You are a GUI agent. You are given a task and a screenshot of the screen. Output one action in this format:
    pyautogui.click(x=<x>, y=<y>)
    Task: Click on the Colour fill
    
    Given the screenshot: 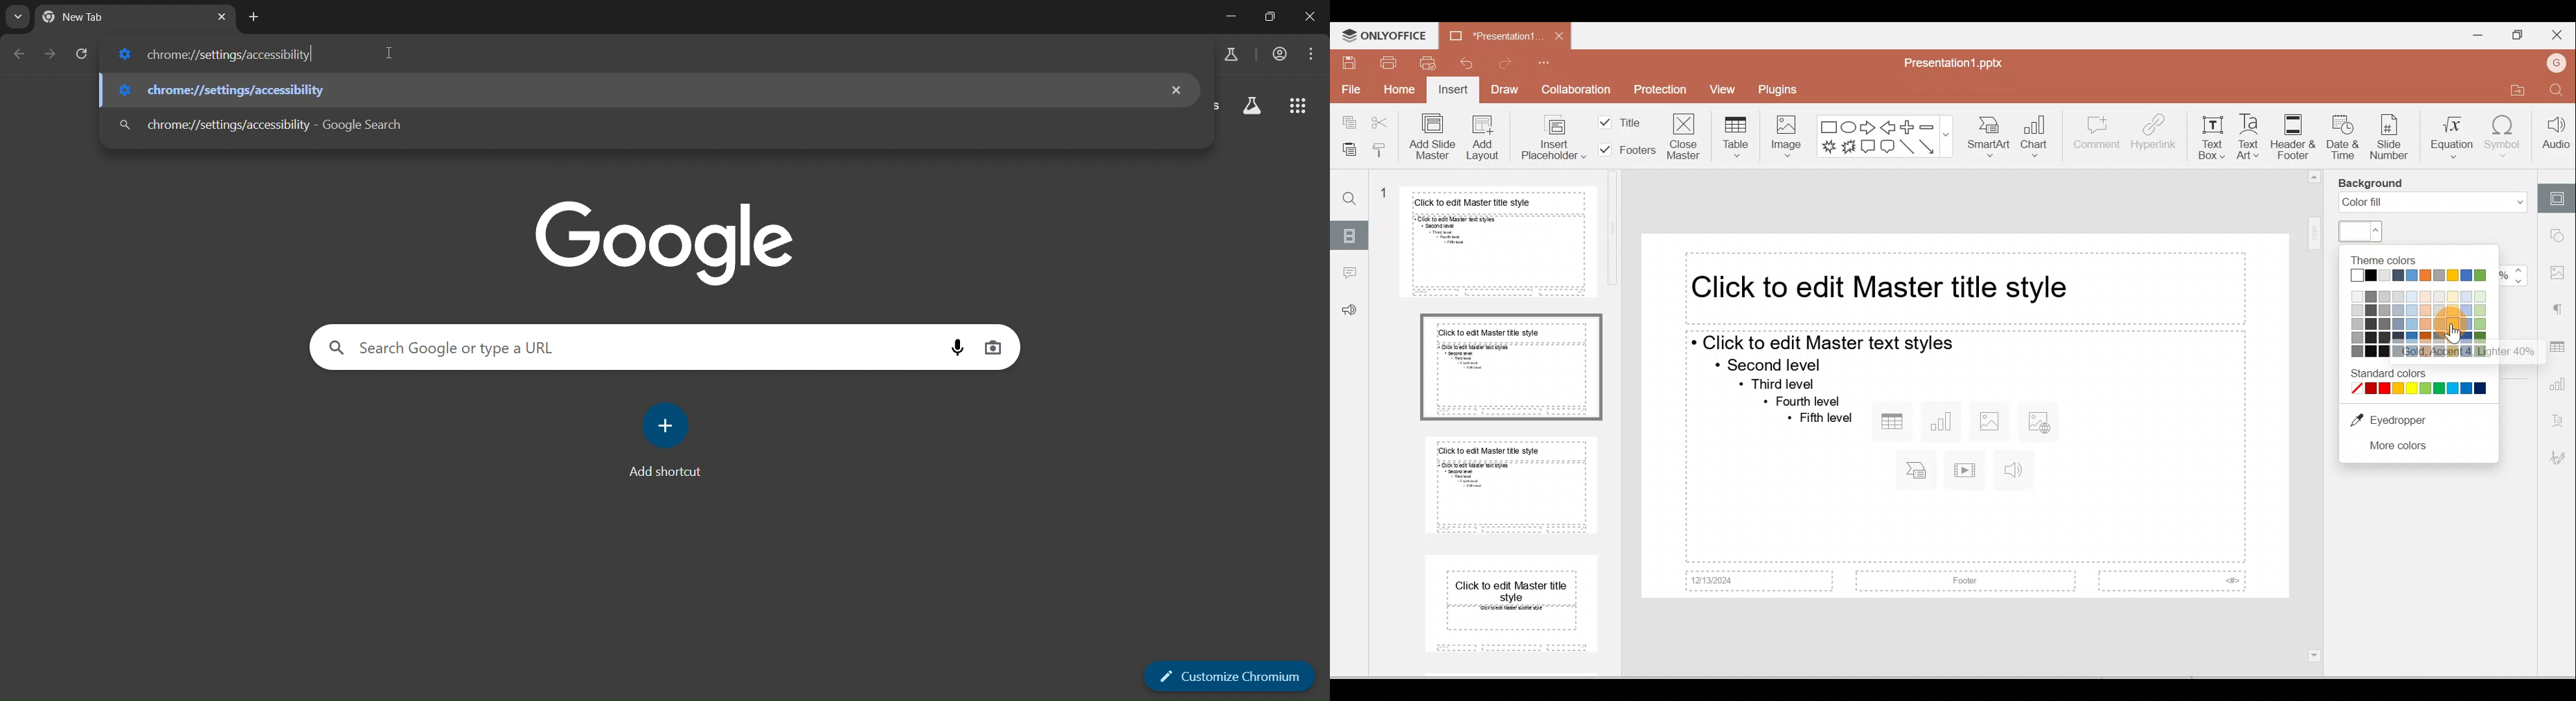 What is the action you would take?
    pyautogui.click(x=2433, y=203)
    